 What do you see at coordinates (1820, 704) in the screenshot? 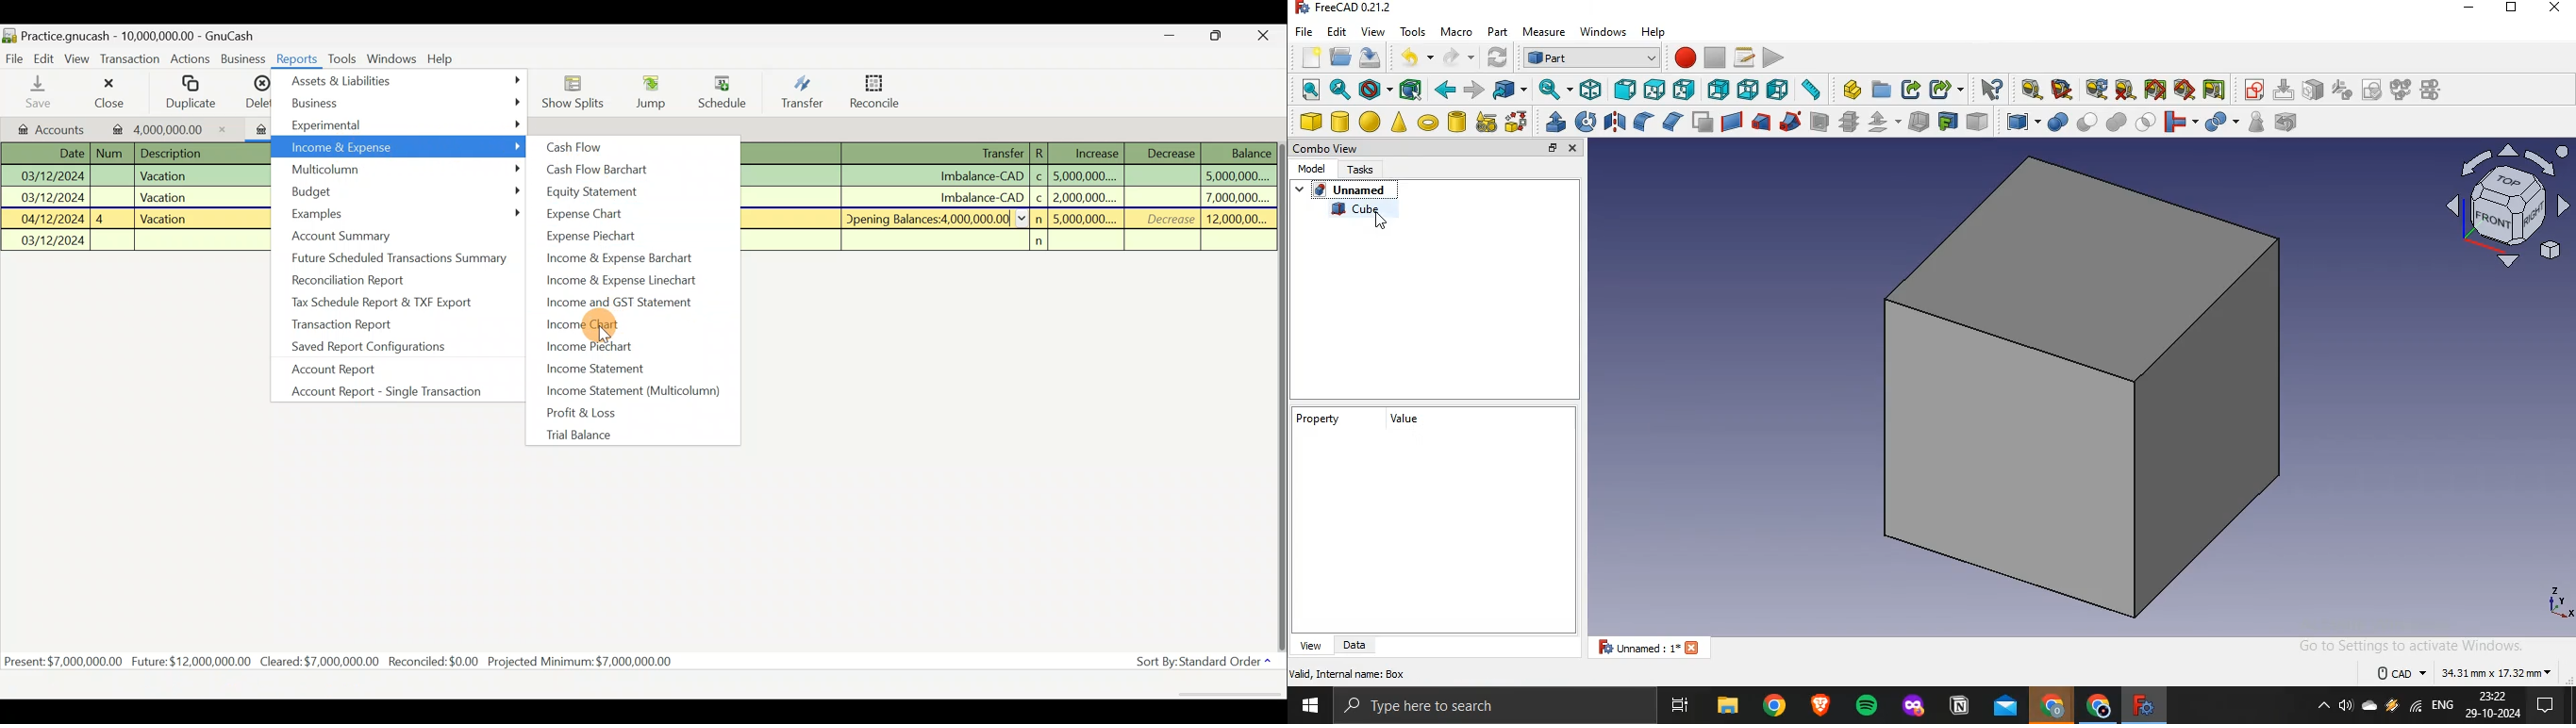
I see `brave` at bounding box center [1820, 704].